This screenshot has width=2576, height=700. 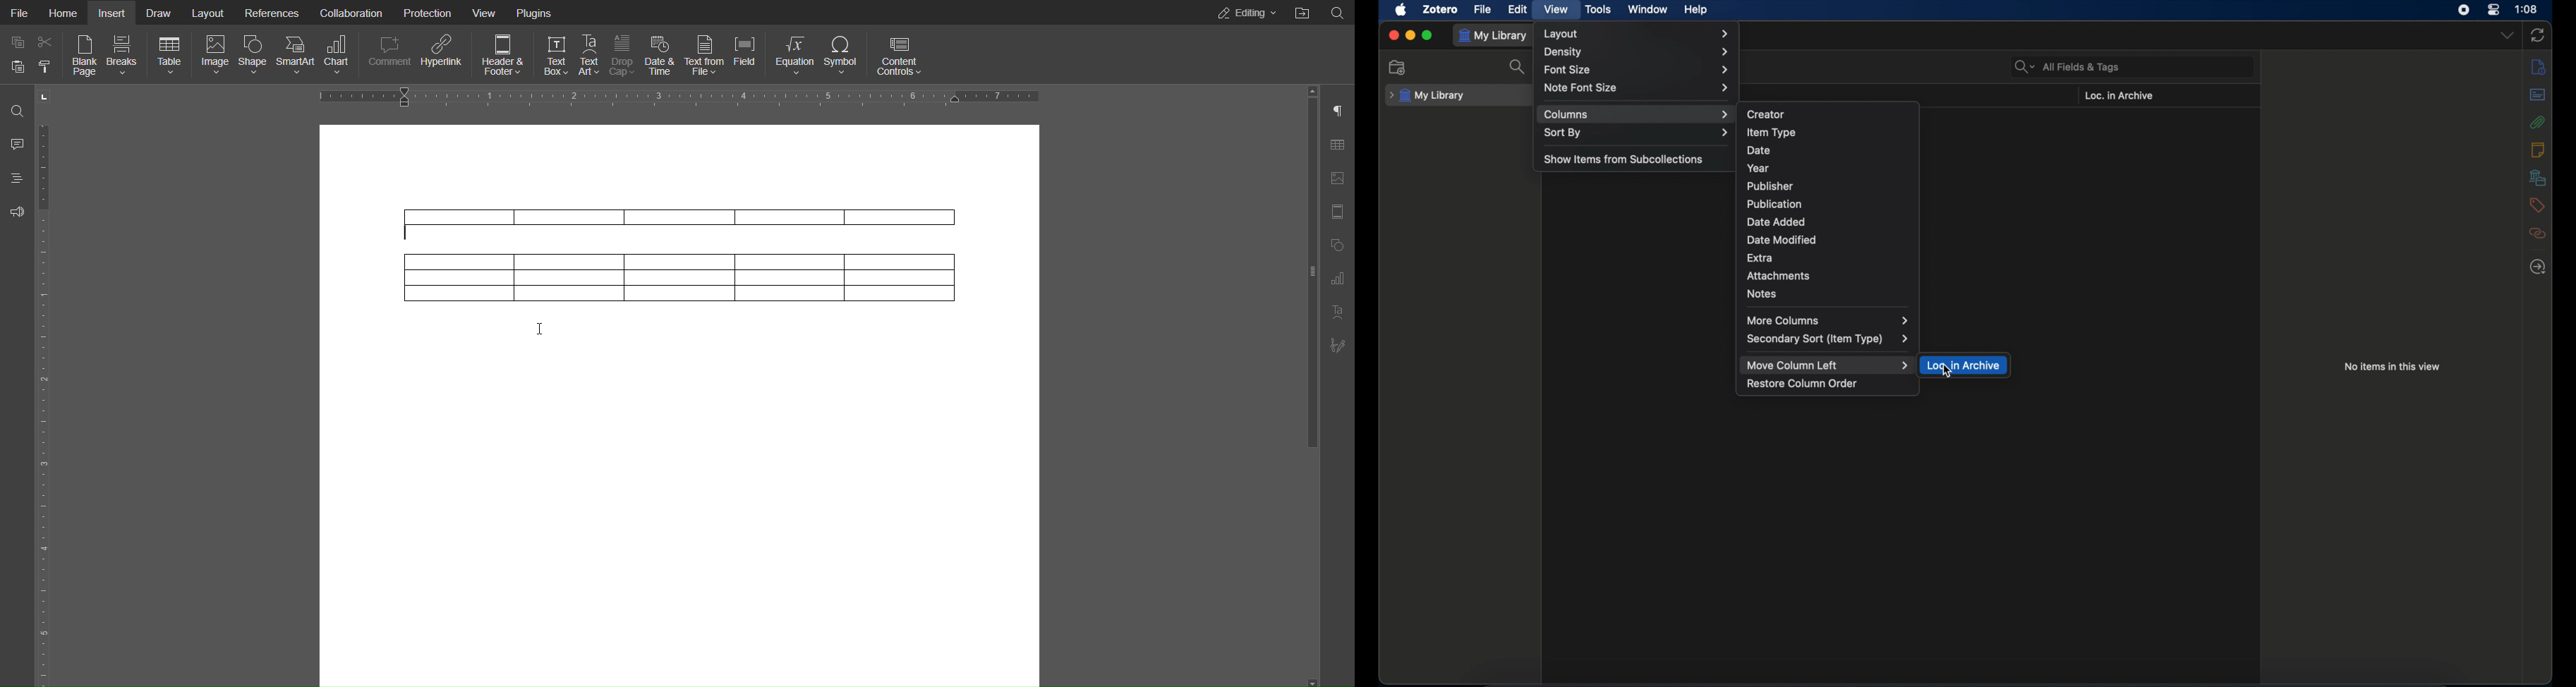 What do you see at coordinates (1637, 52) in the screenshot?
I see `density` at bounding box center [1637, 52].